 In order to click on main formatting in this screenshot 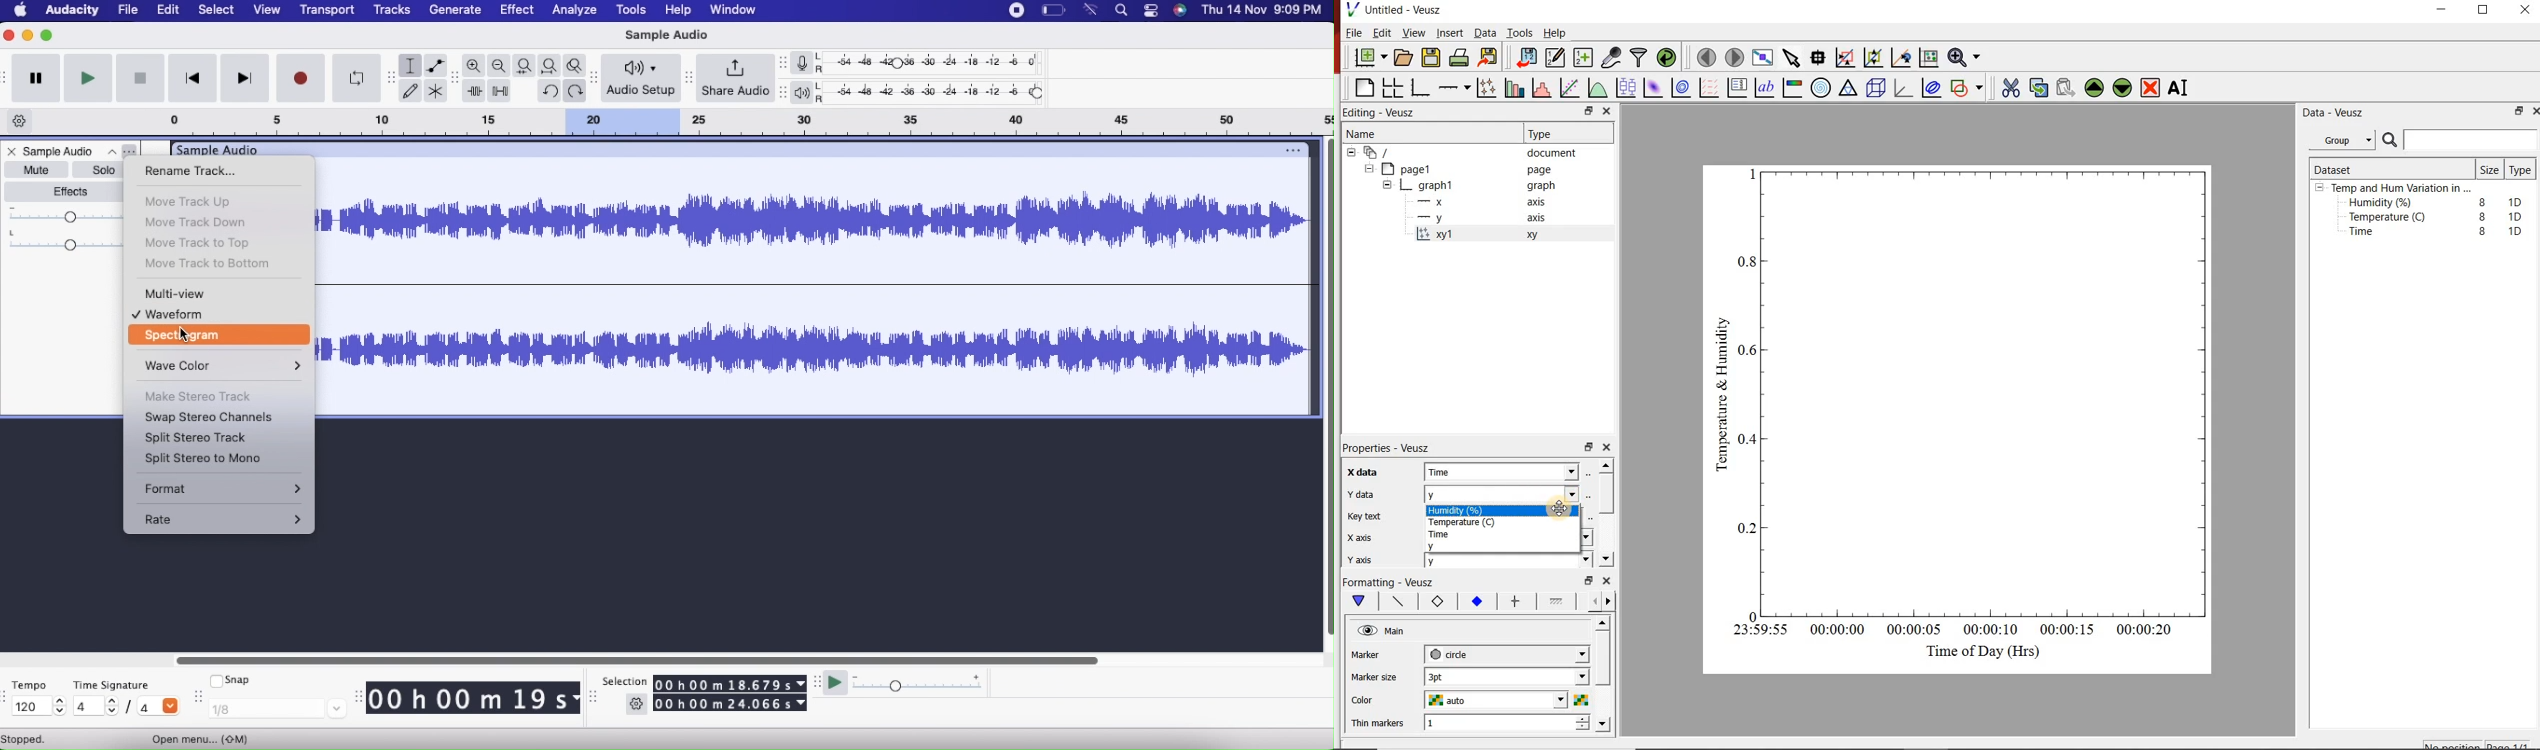, I will do `click(1360, 602)`.